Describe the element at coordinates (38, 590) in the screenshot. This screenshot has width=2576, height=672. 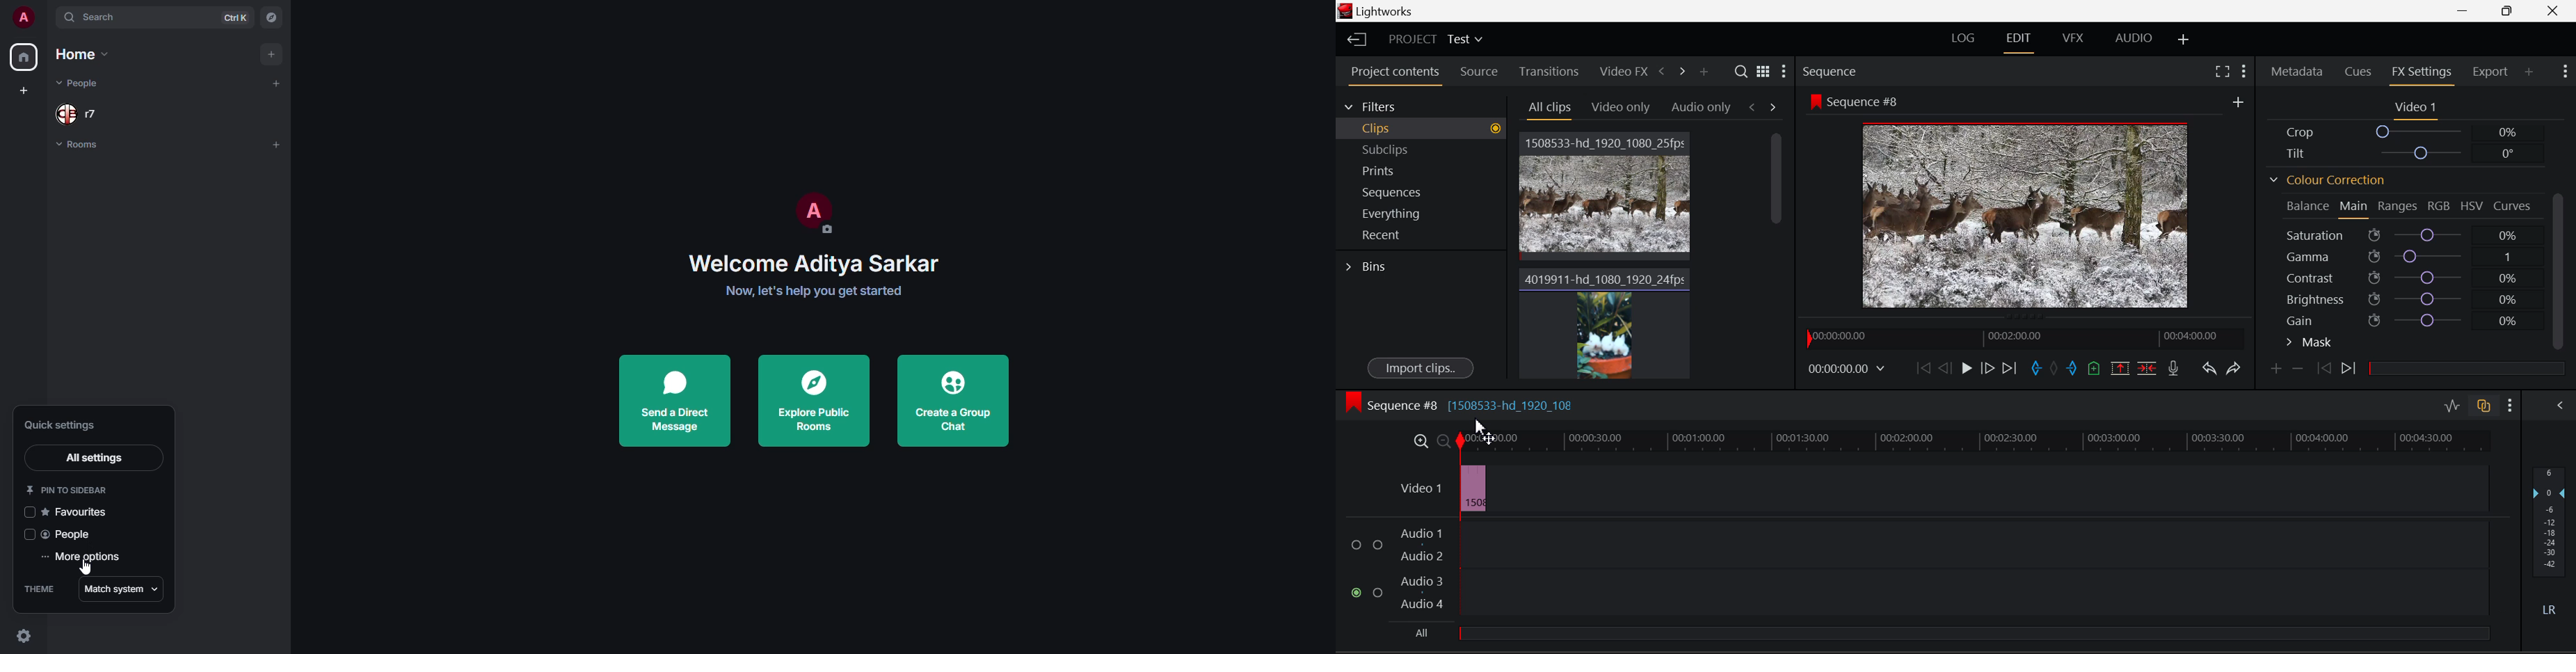
I see `theme` at that location.